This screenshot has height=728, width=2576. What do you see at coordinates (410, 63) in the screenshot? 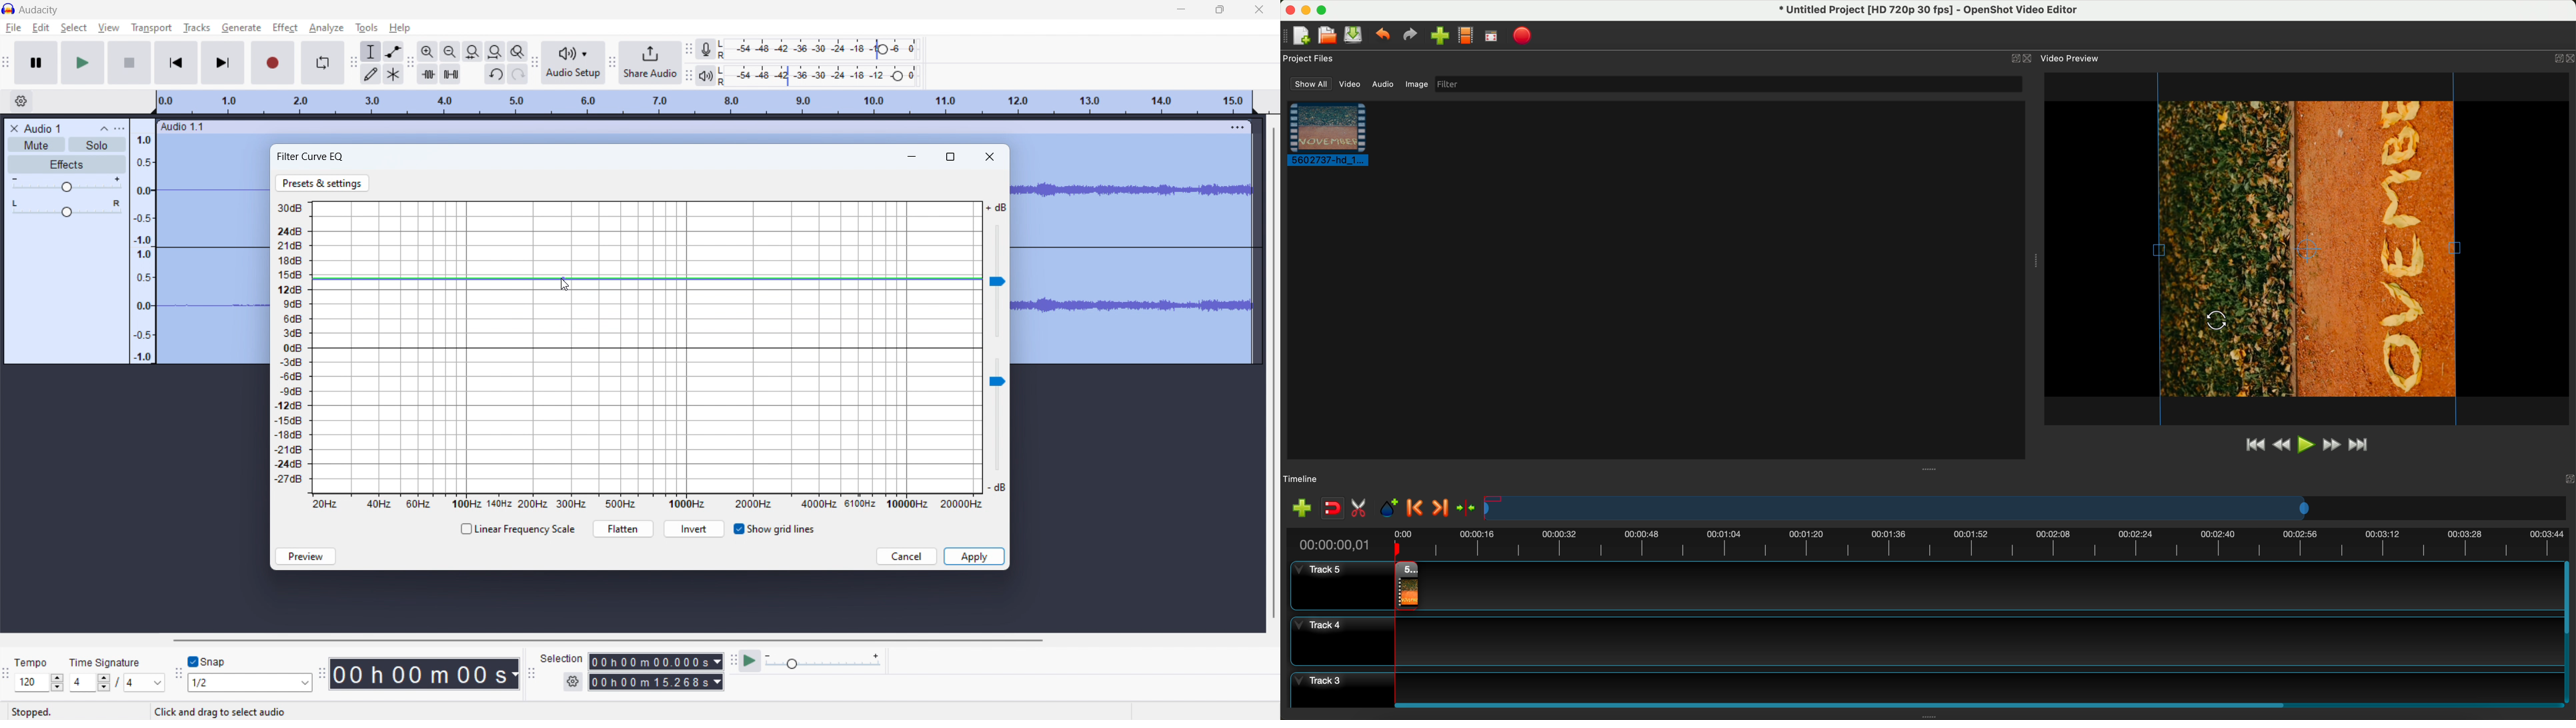
I see `edit toolbar` at bounding box center [410, 63].